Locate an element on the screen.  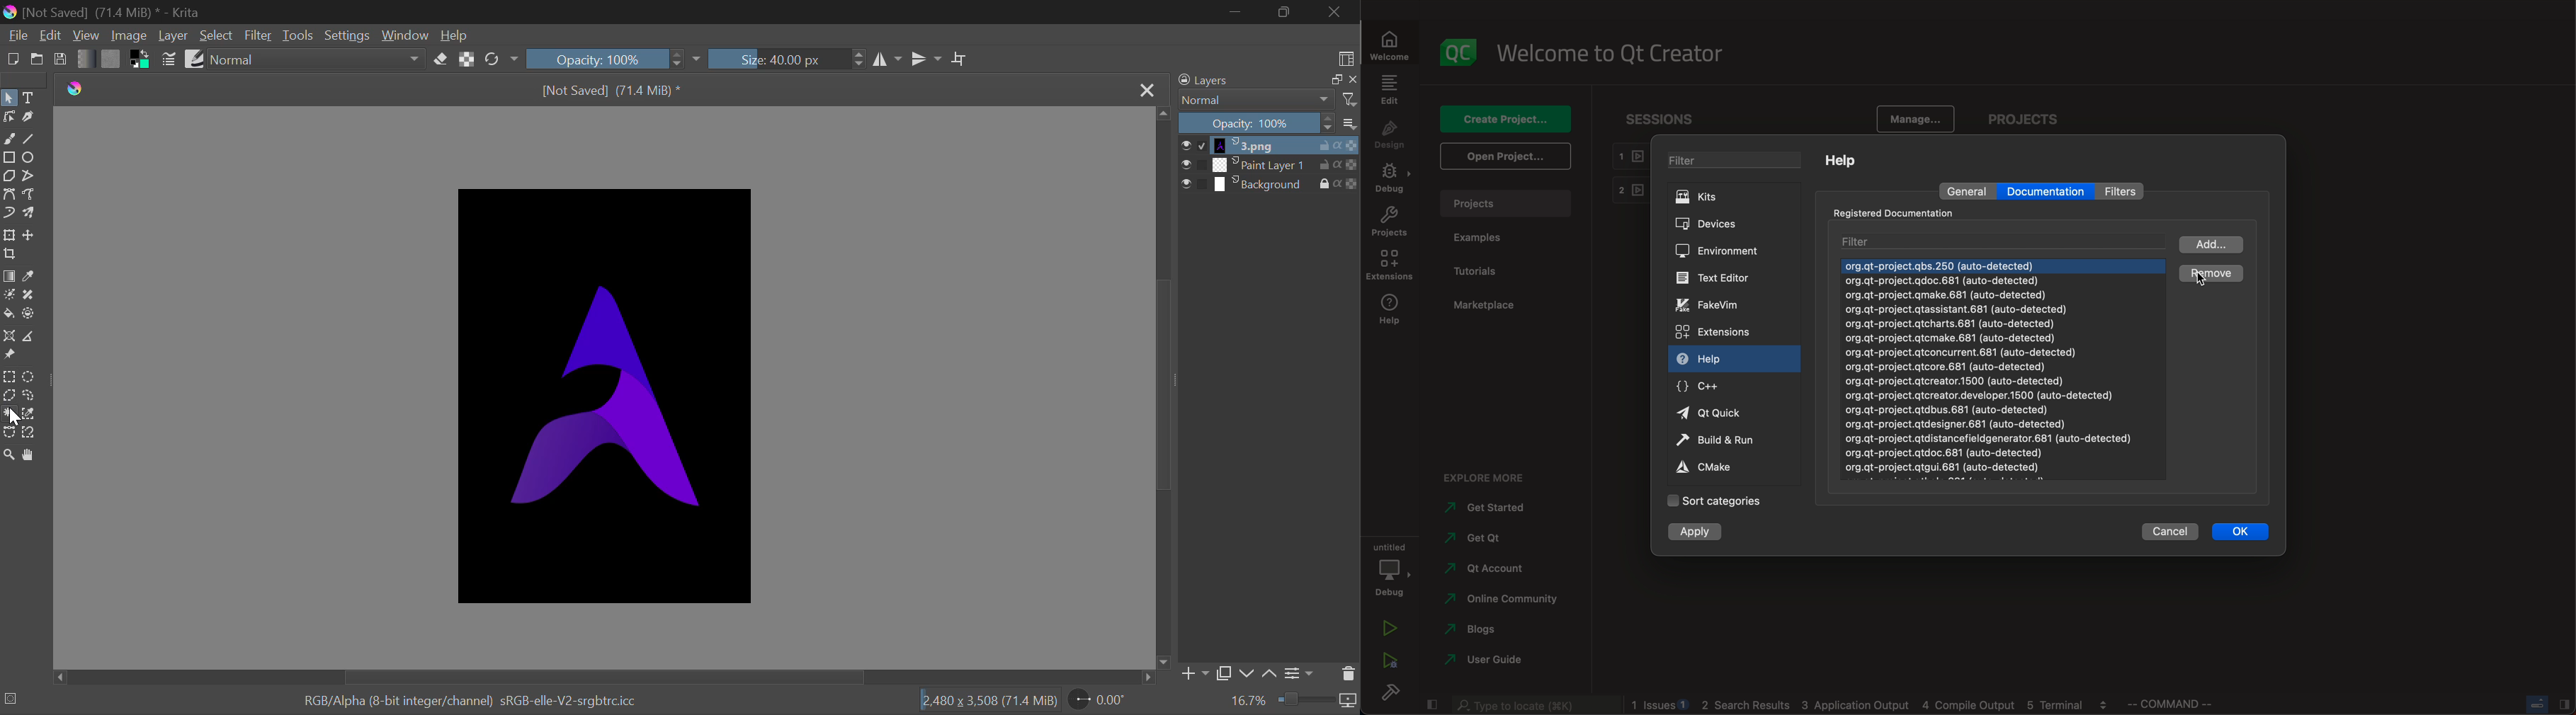
New is located at coordinates (13, 59).